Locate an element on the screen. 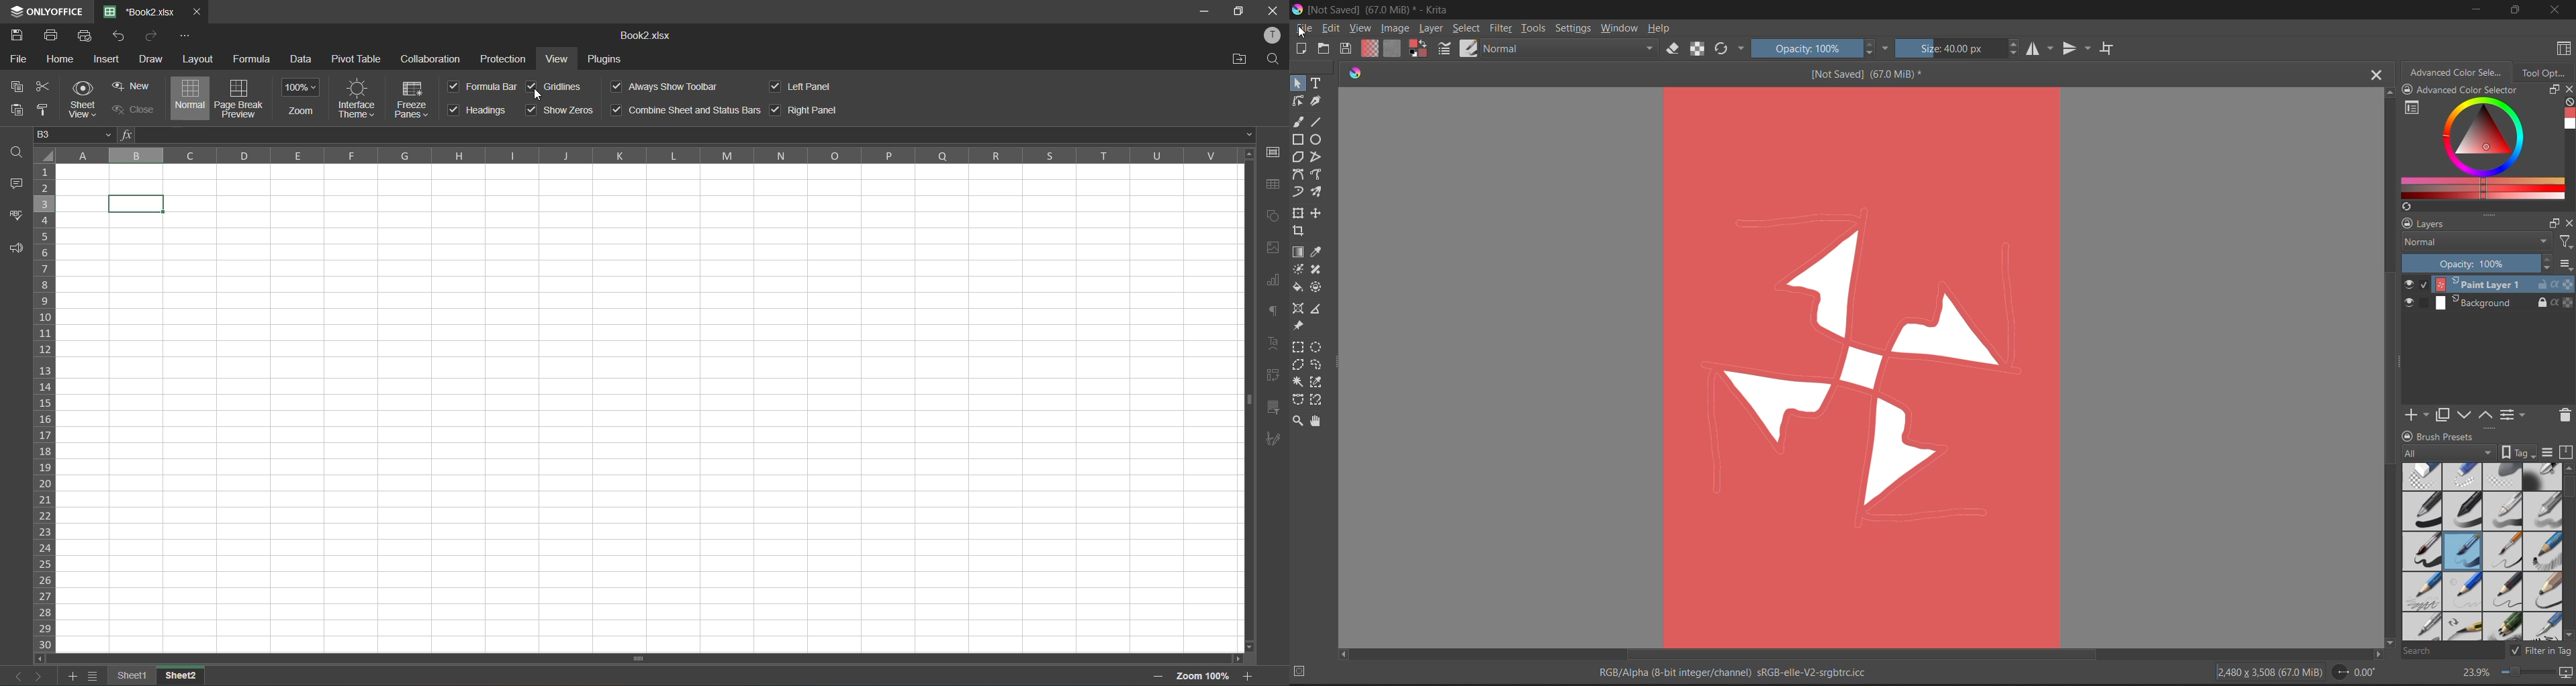  book2.xlsx is located at coordinates (141, 12).